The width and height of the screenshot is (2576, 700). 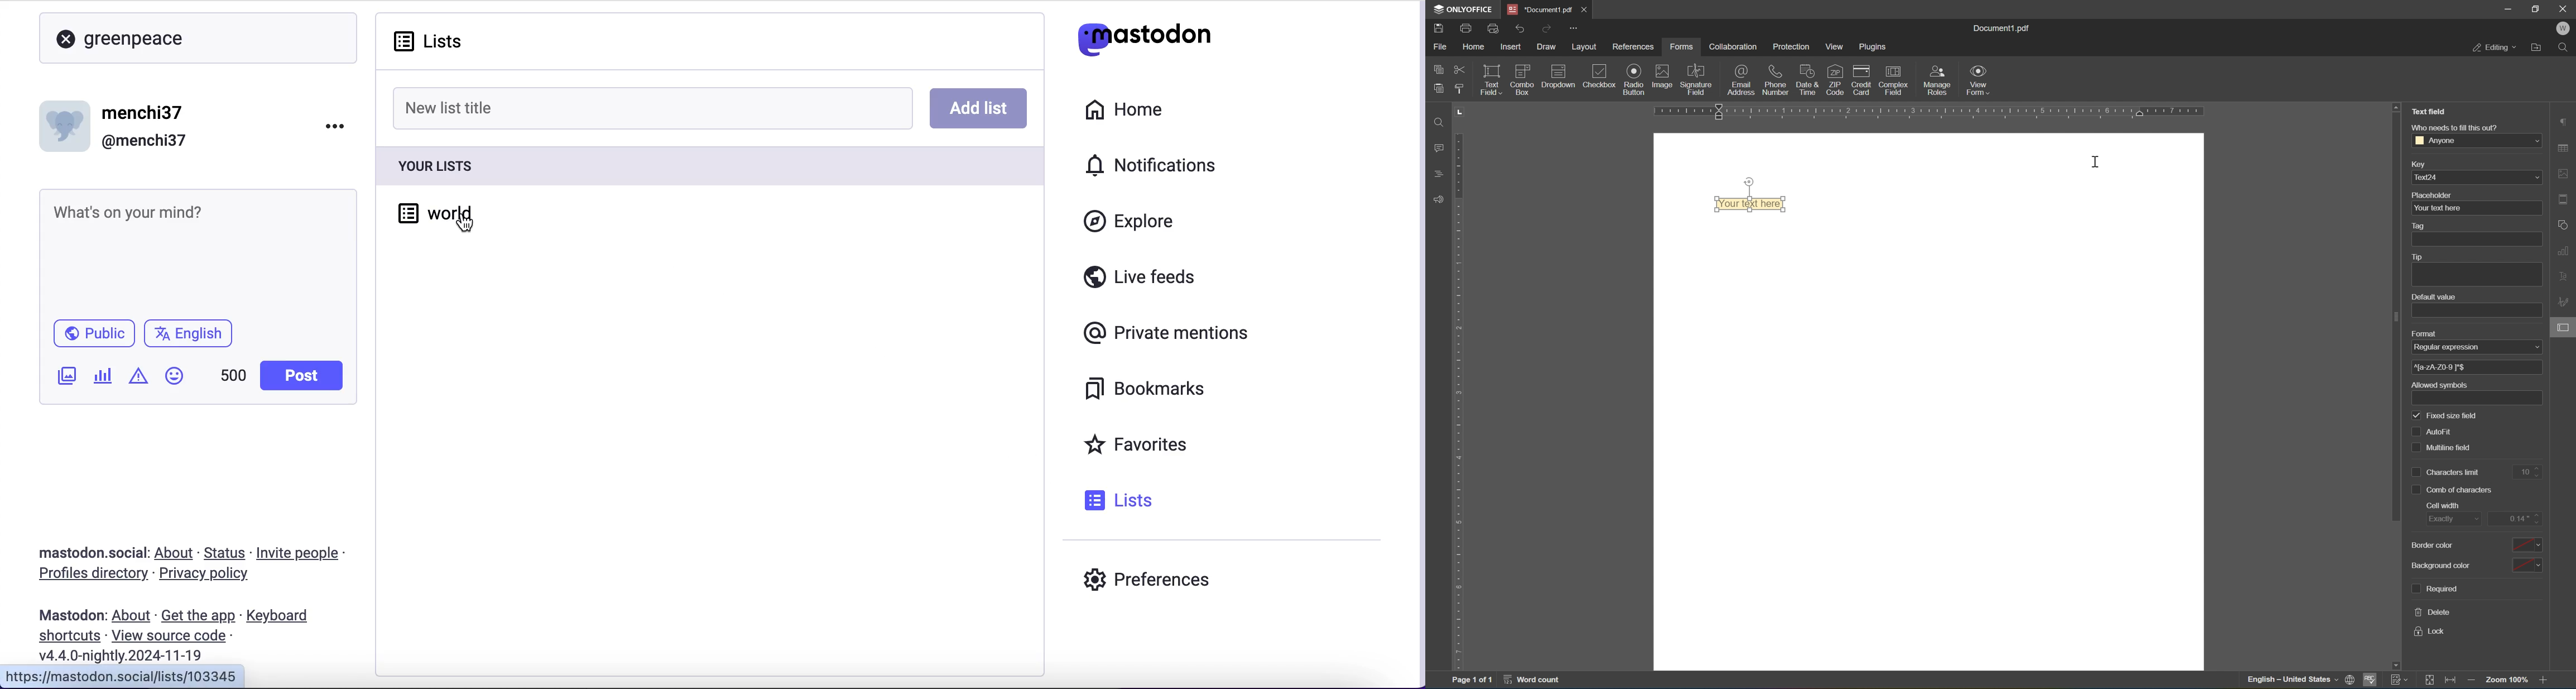 What do you see at coordinates (2445, 416) in the screenshot?
I see `fixed size field` at bounding box center [2445, 416].